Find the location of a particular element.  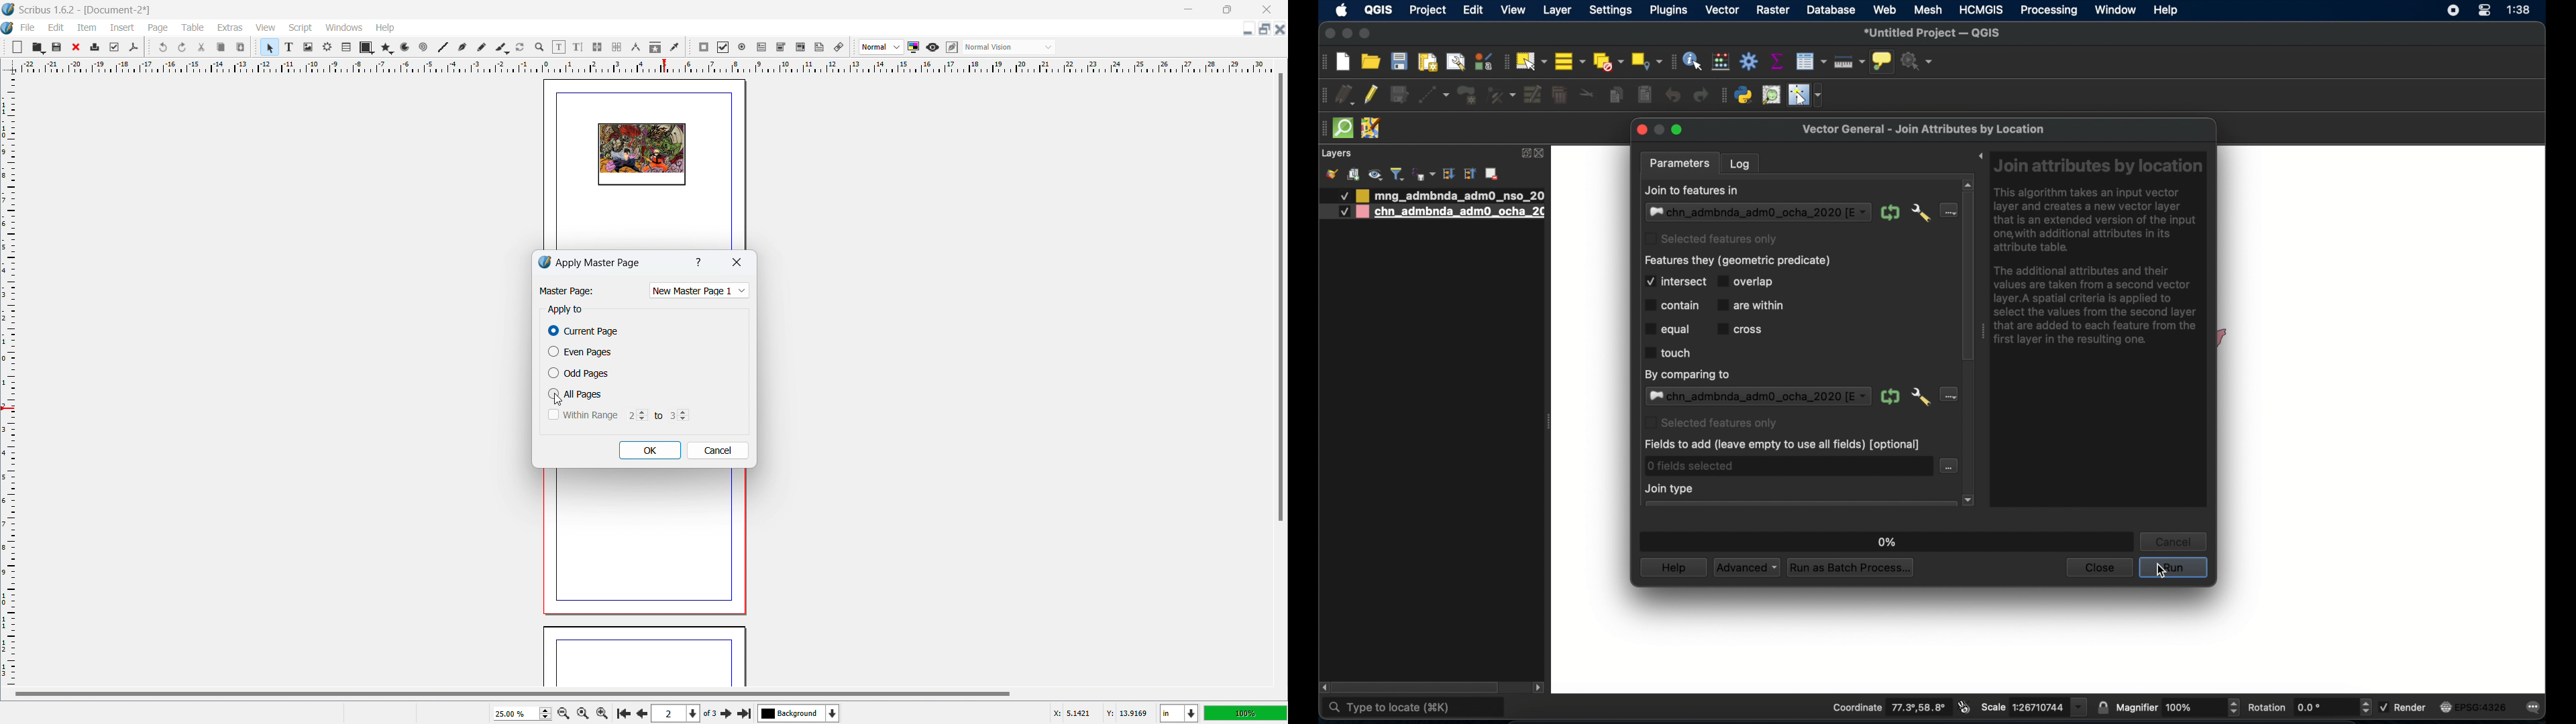

cancel is located at coordinates (2174, 541).